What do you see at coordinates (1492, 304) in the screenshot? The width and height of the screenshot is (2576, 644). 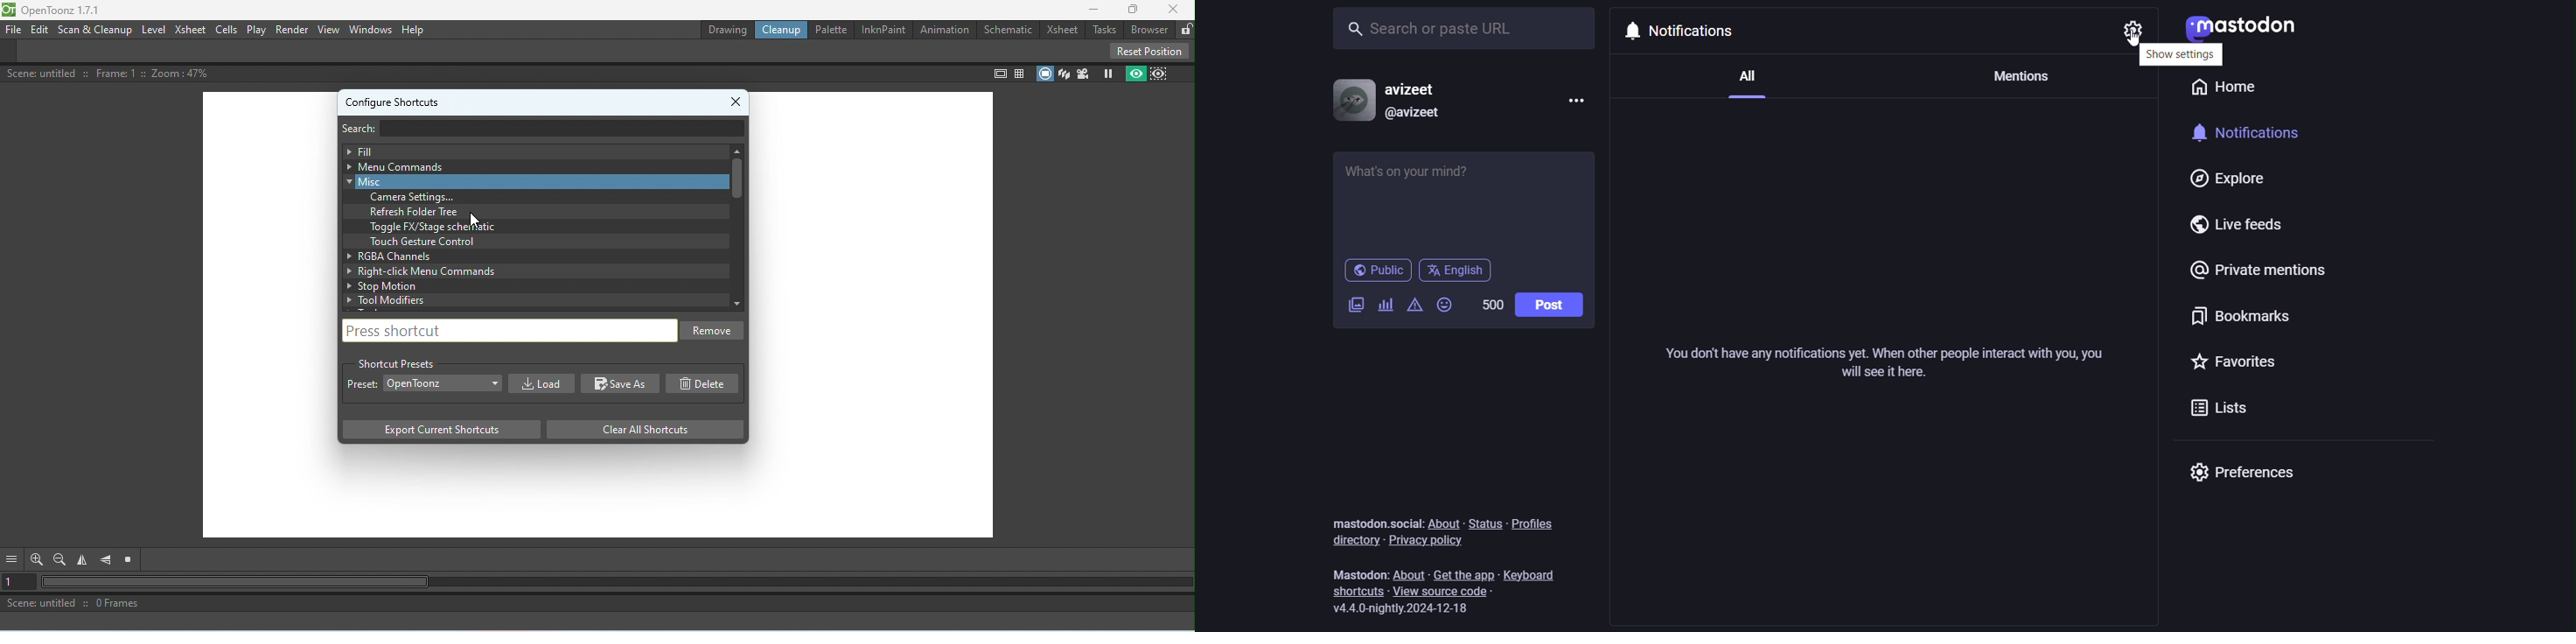 I see `word limit` at bounding box center [1492, 304].